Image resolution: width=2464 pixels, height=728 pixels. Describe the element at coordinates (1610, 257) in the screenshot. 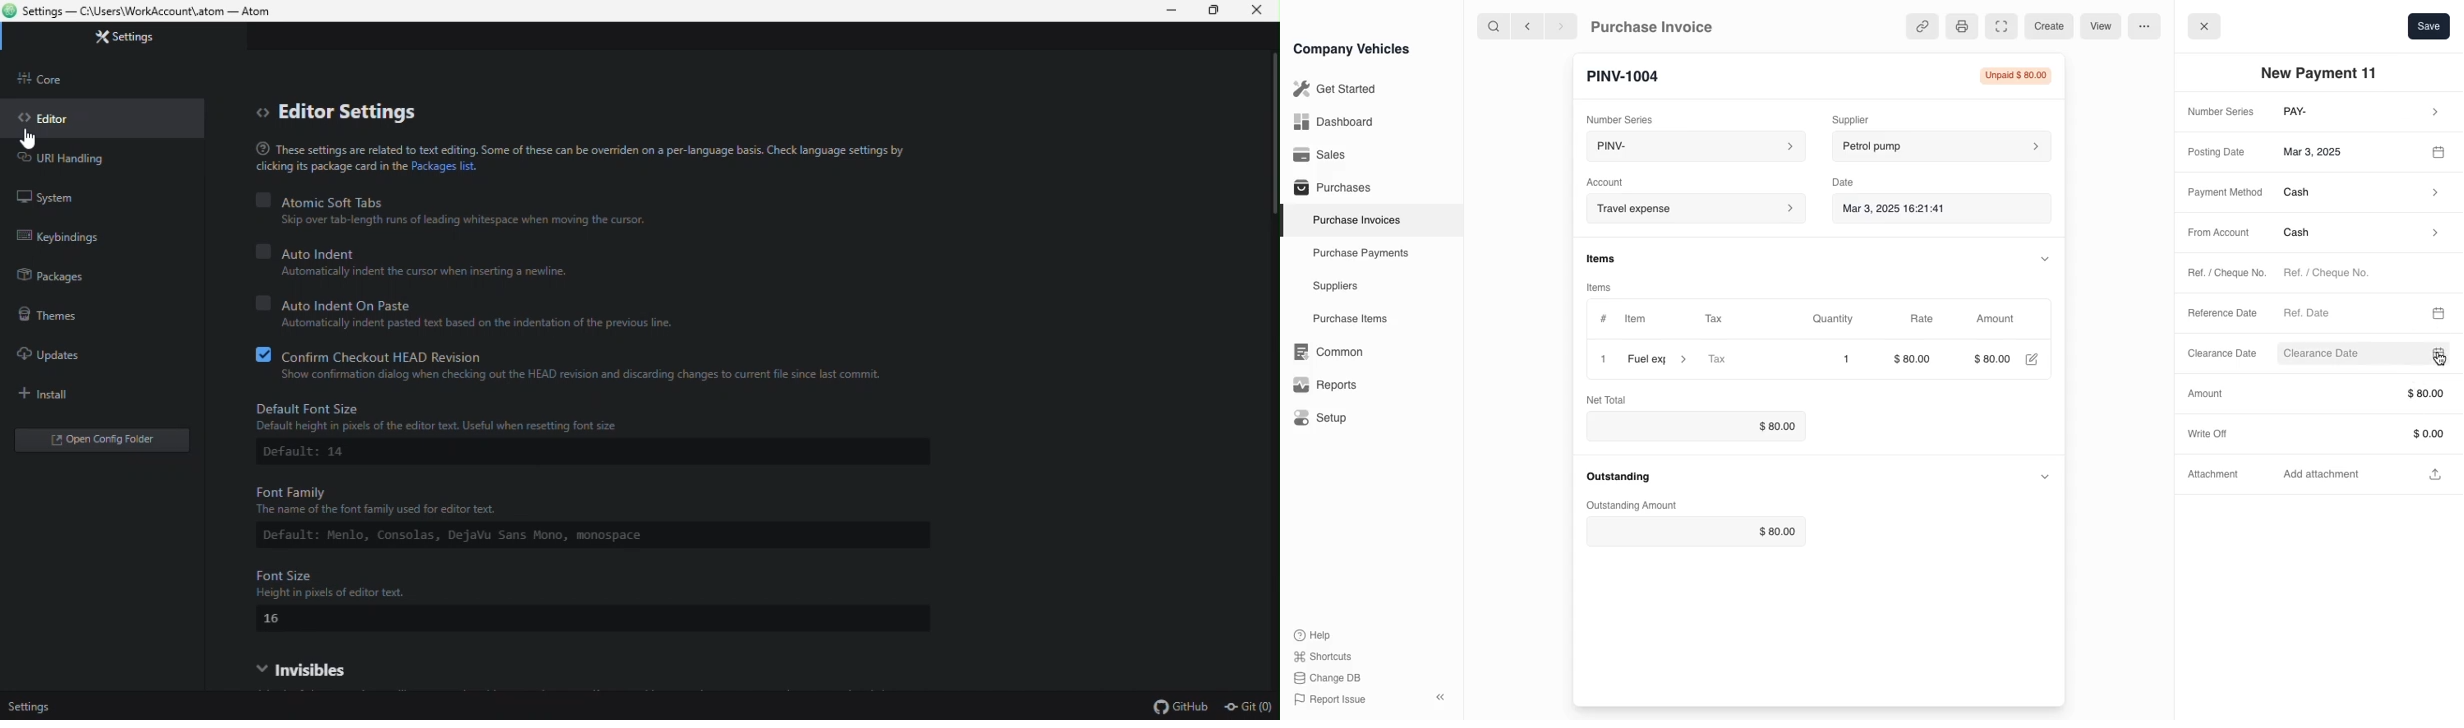

I see `items` at that location.